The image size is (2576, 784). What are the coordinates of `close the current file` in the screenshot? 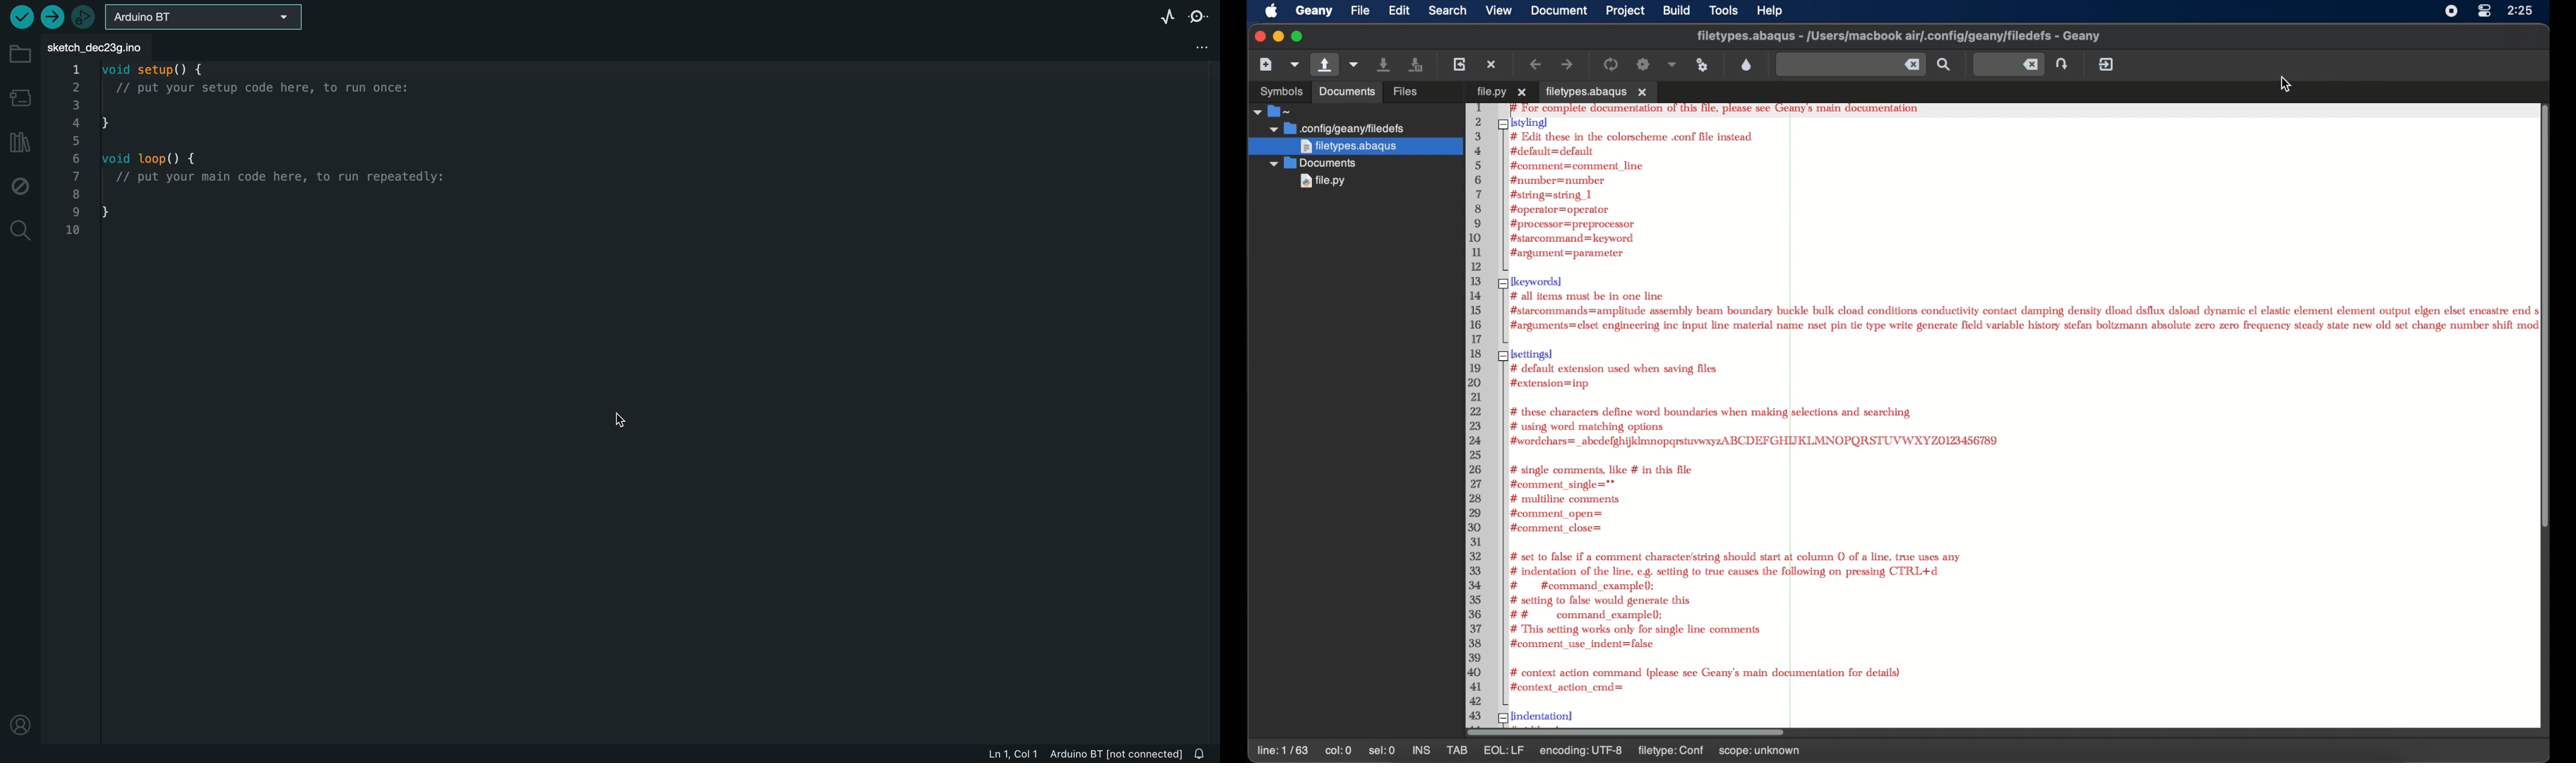 It's located at (1492, 64).